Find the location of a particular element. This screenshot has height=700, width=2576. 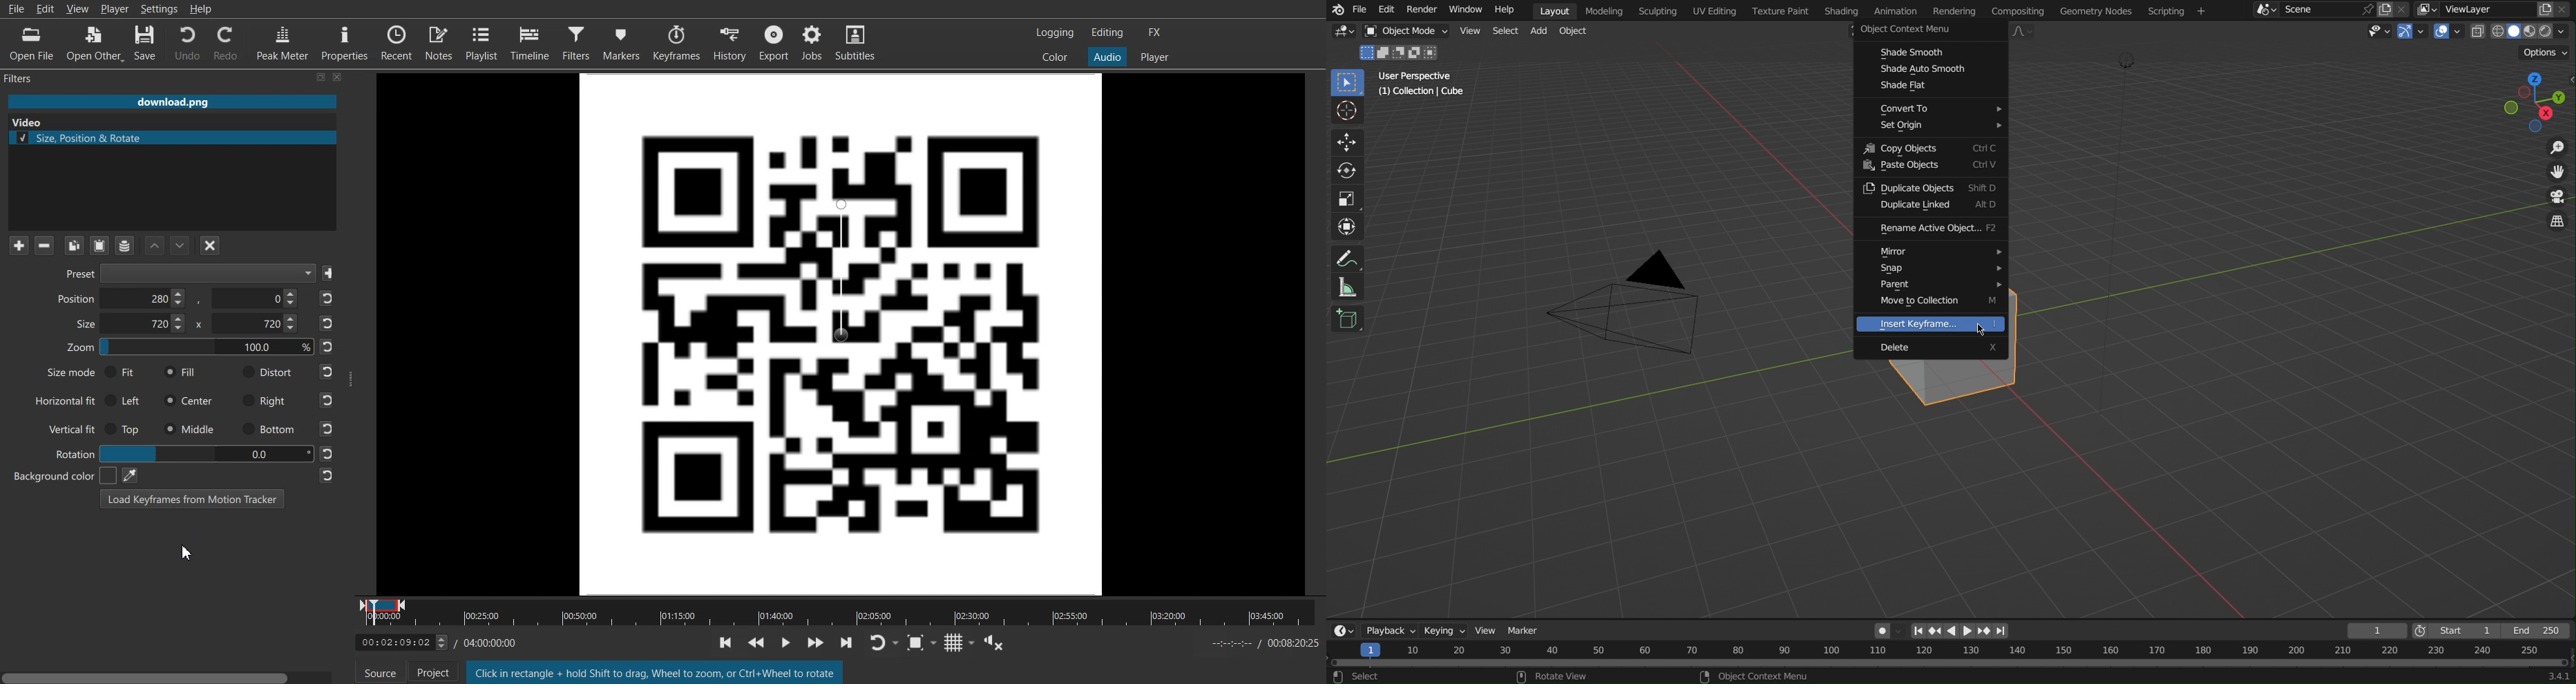

Center is located at coordinates (188, 401).